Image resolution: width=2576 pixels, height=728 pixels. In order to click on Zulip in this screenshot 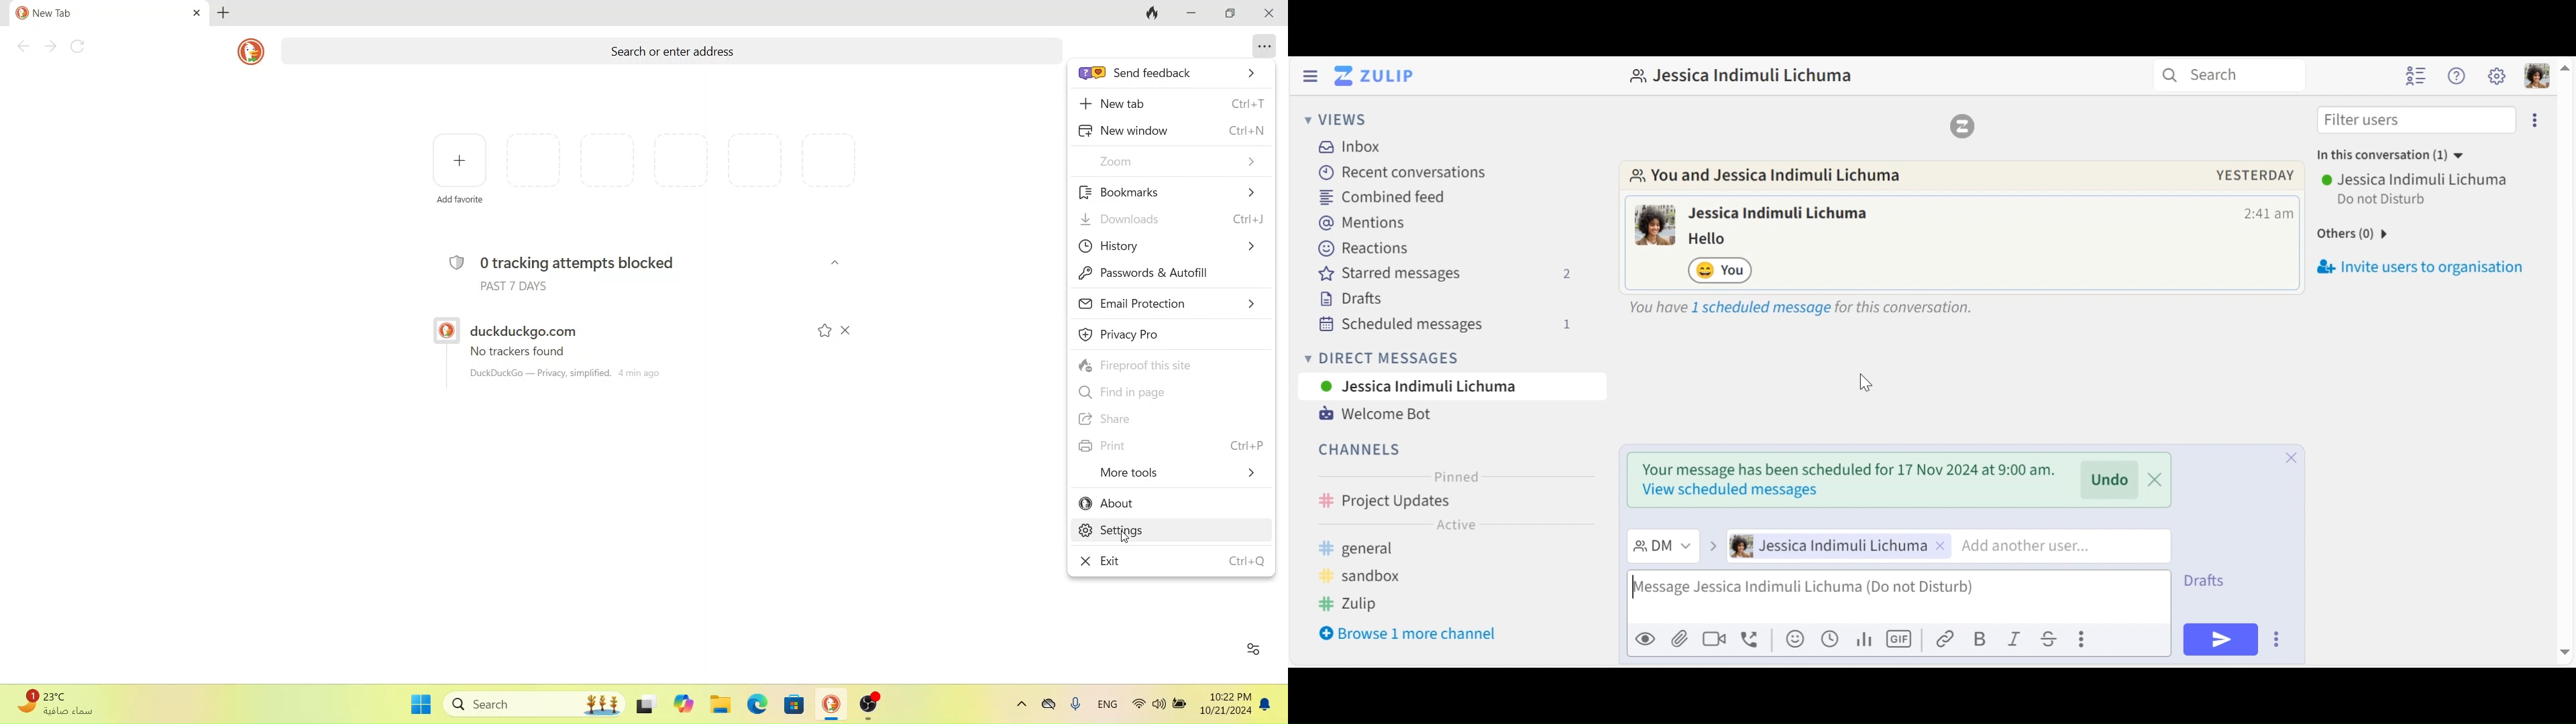, I will do `click(1962, 125)`.